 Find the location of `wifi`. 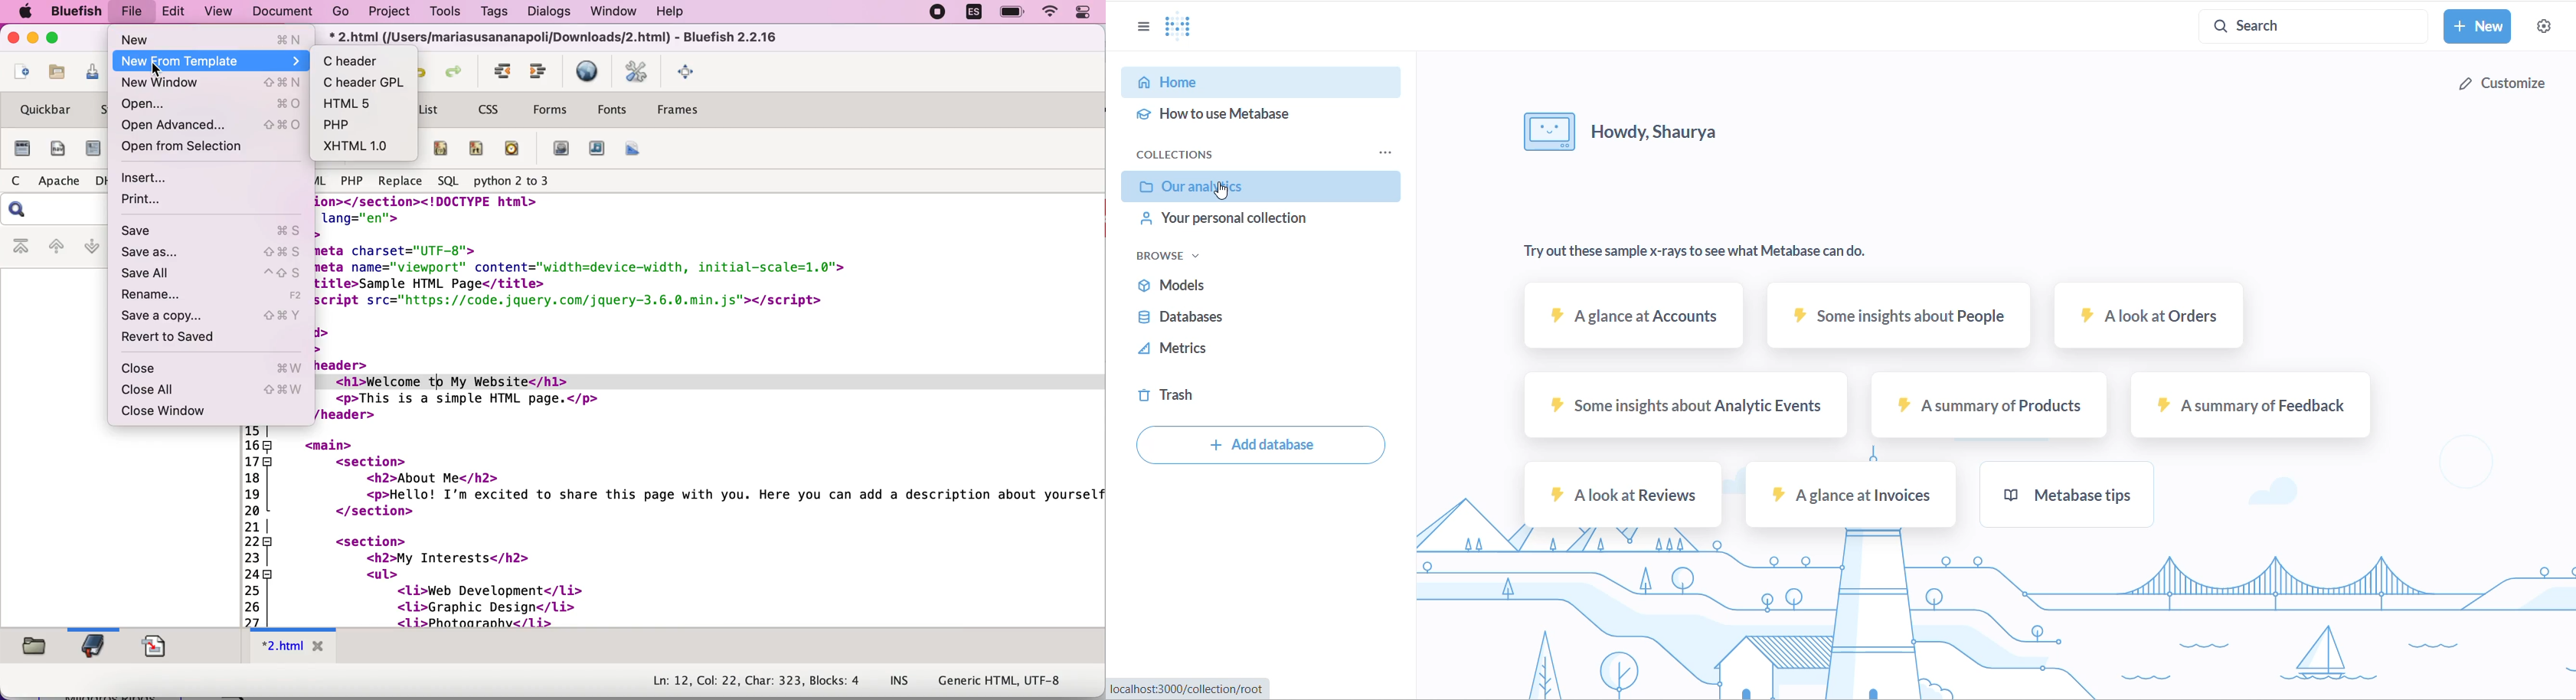

wifi is located at coordinates (1052, 13).